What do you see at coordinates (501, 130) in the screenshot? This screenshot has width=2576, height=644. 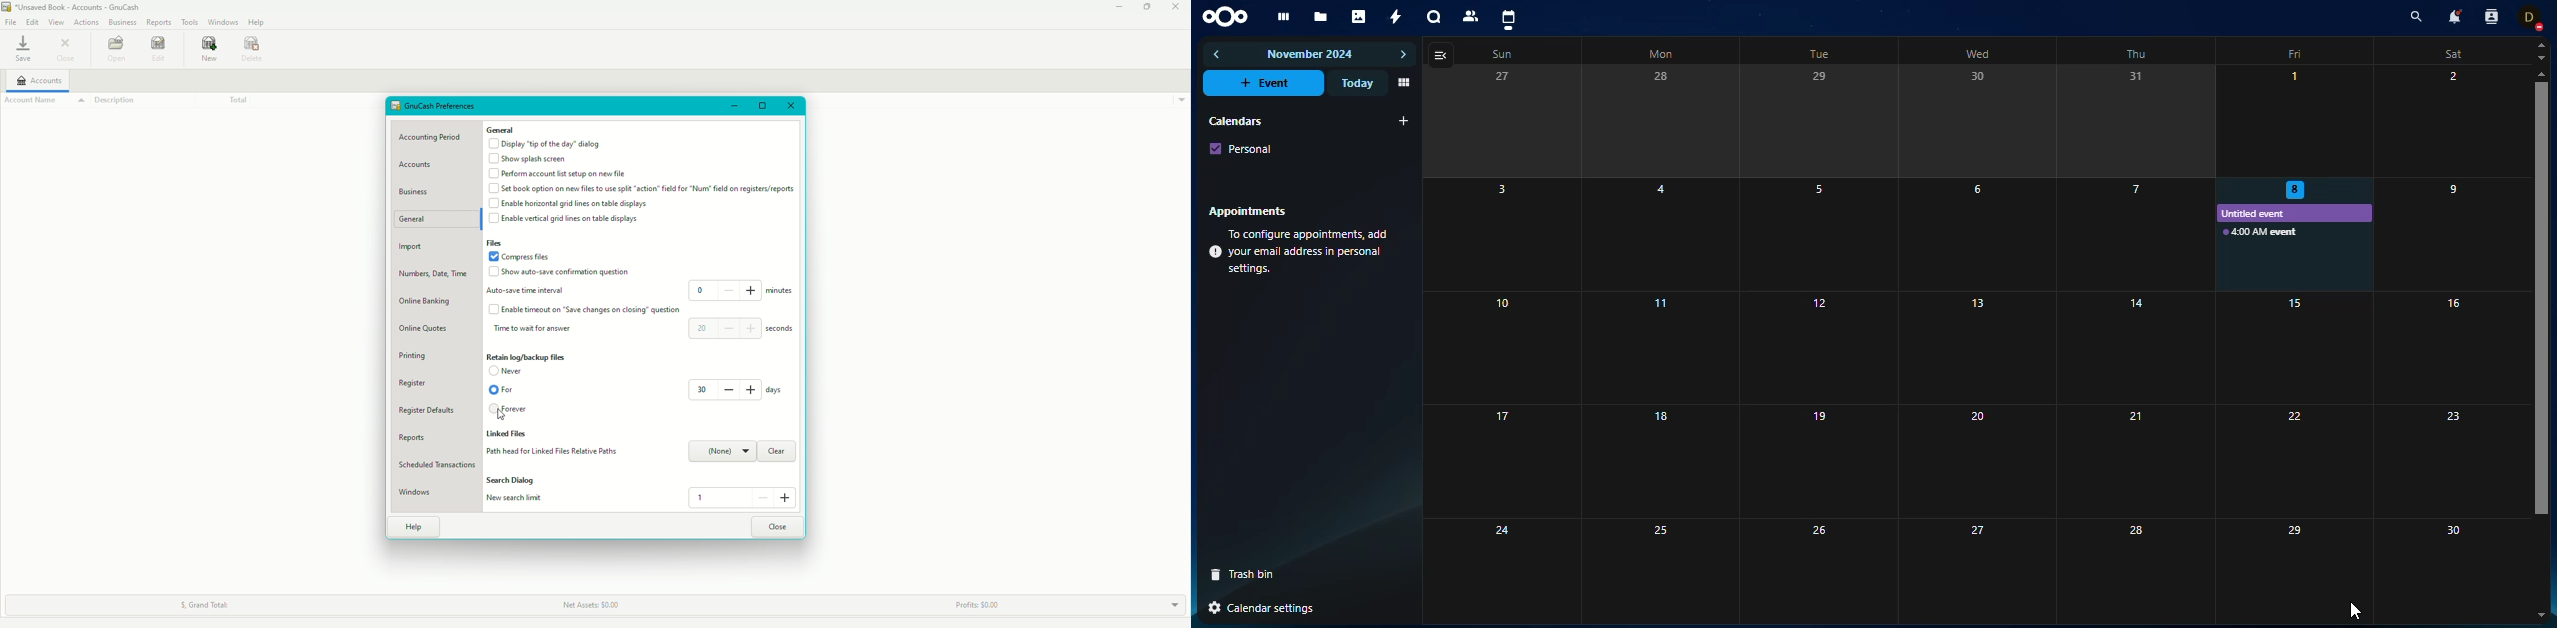 I see `General` at bounding box center [501, 130].